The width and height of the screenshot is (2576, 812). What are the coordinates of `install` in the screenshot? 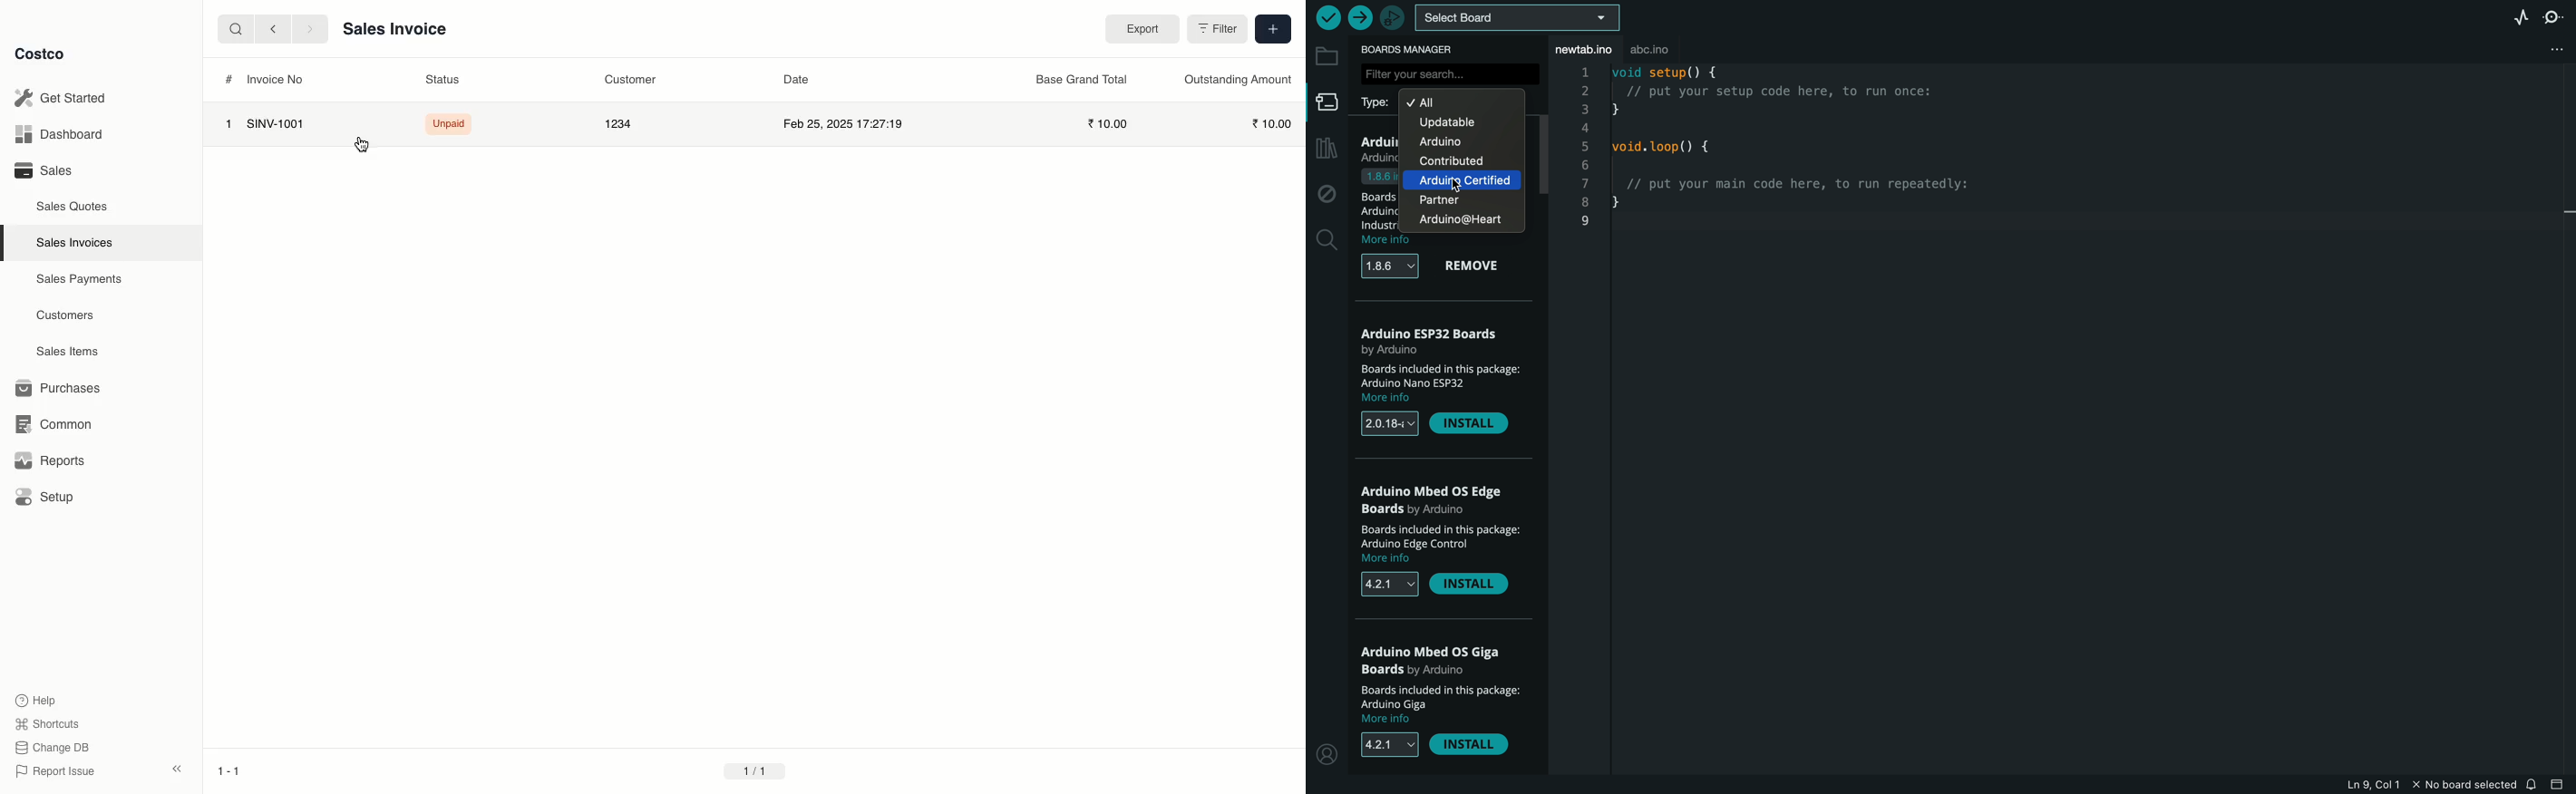 It's located at (1469, 425).